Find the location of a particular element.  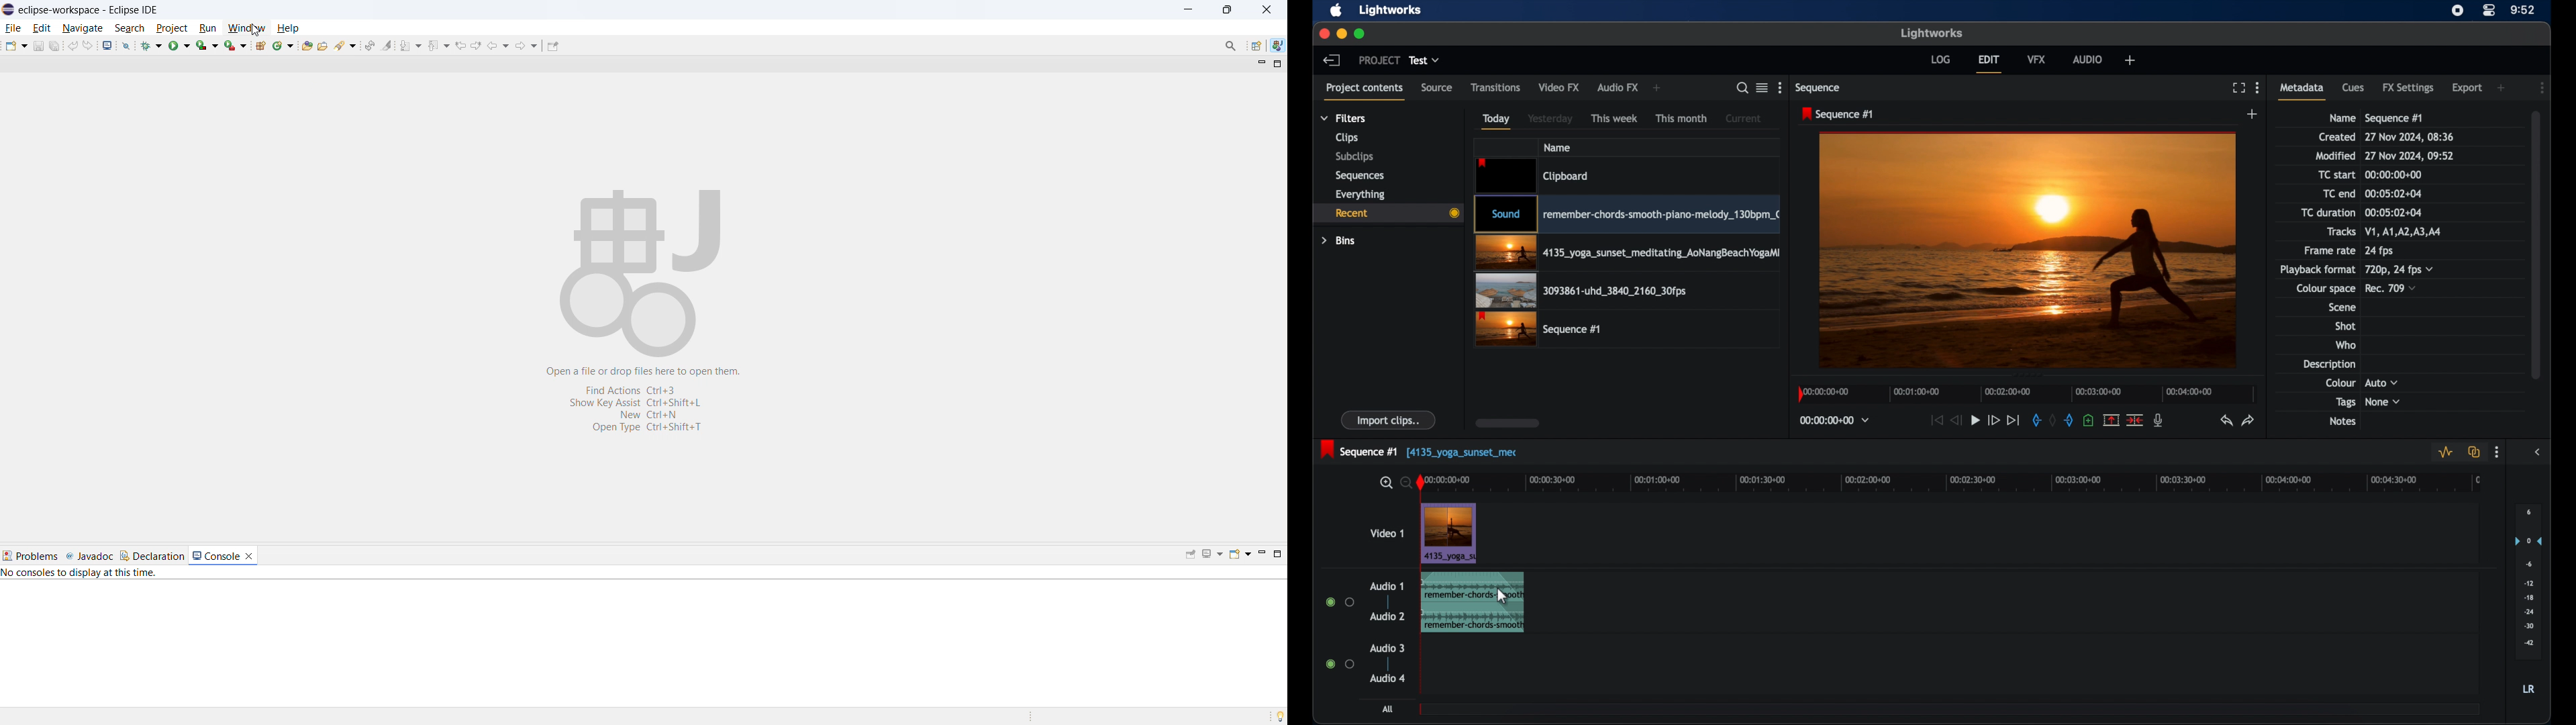

out mark is located at coordinates (2069, 420).